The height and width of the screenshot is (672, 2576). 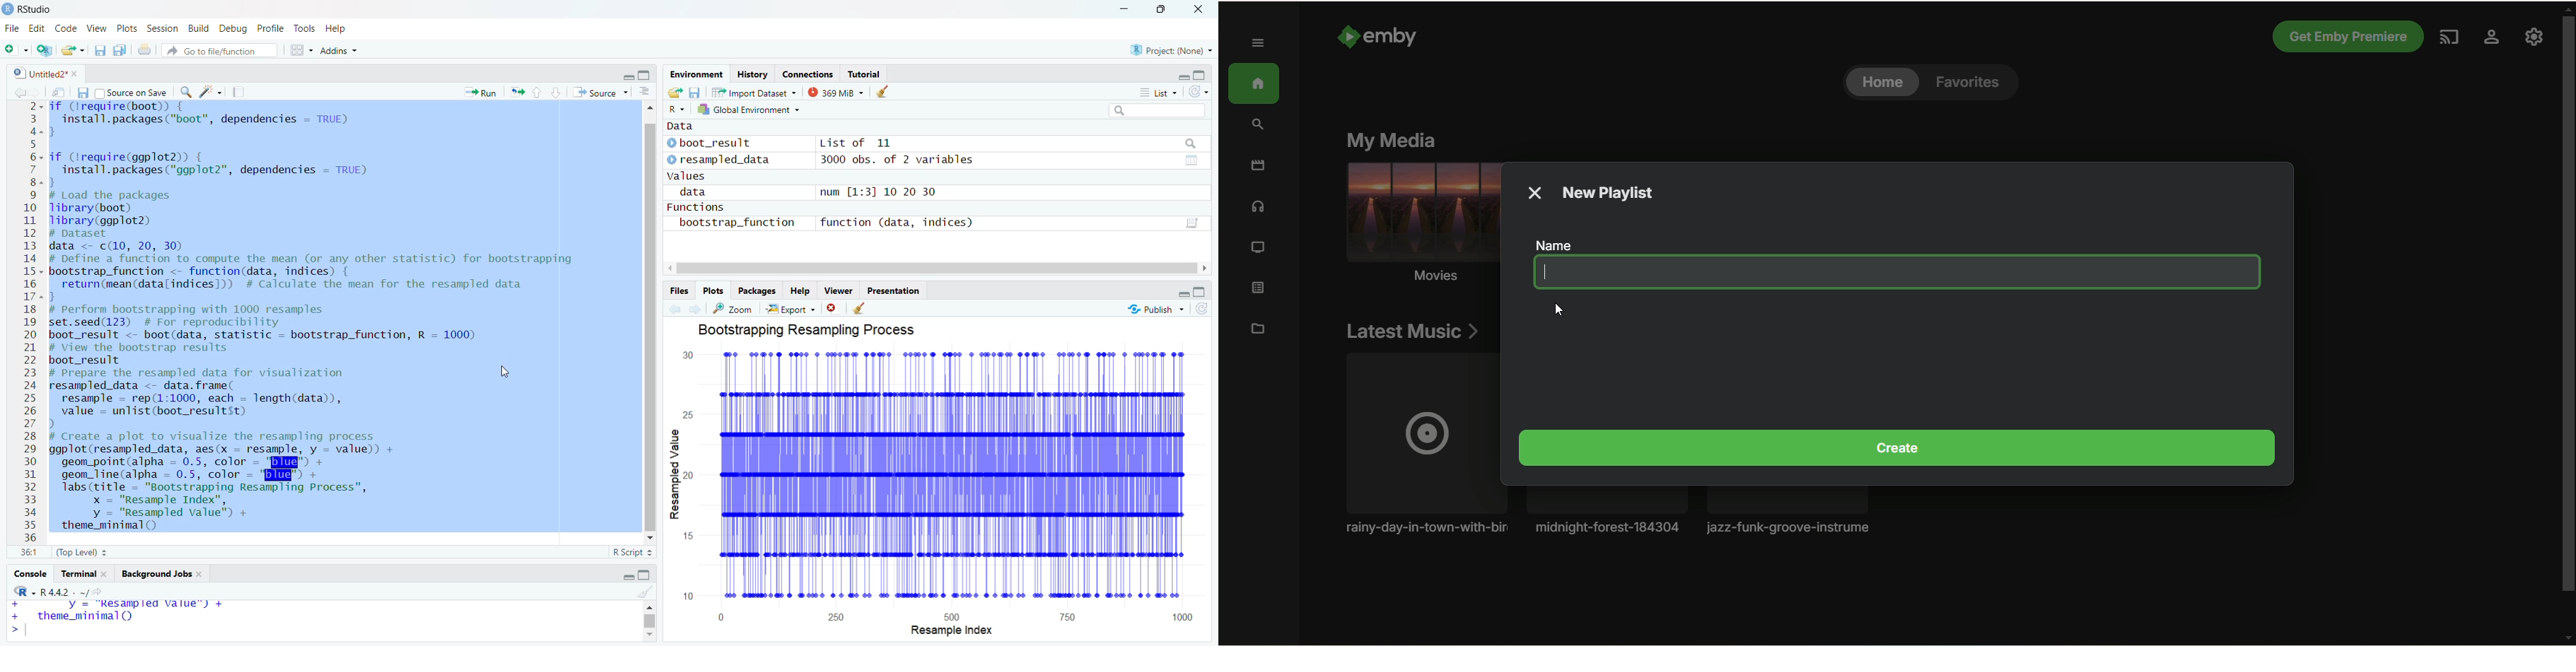 I want to click on go to next section/chunk, so click(x=556, y=92).